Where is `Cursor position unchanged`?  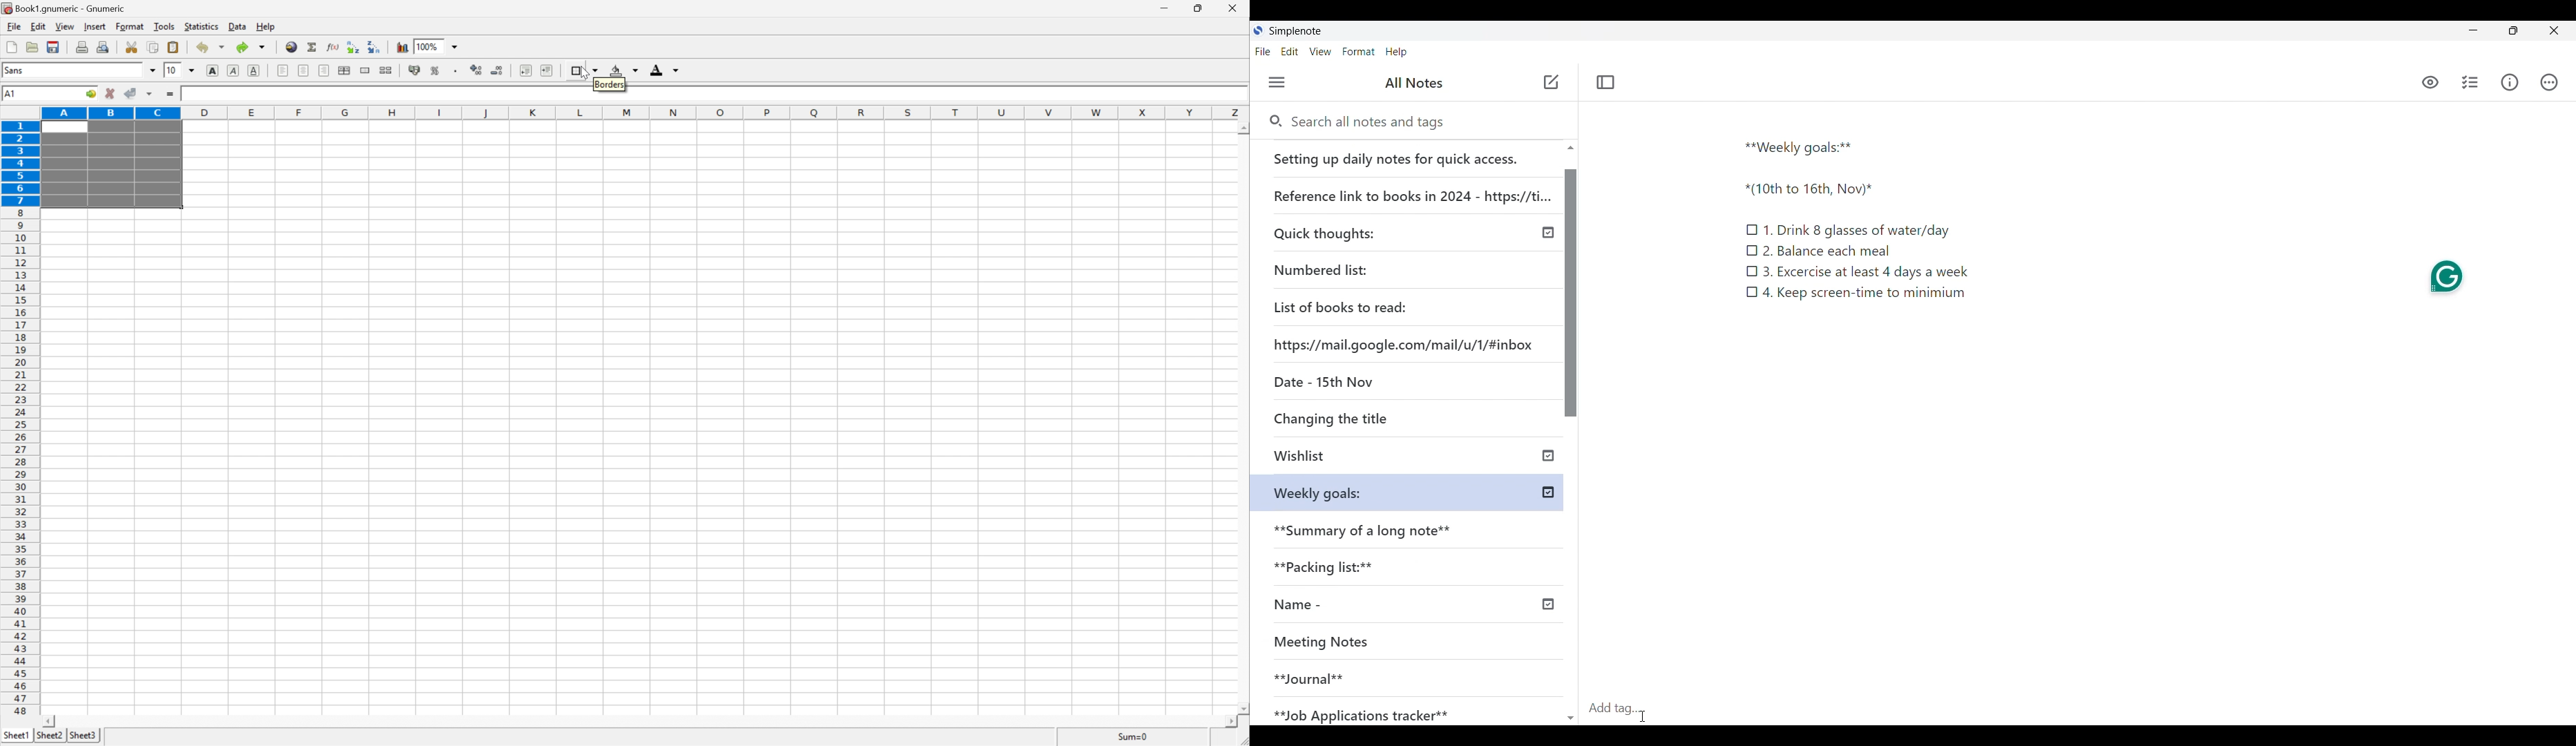
Cursor position unchanged is located at coordinates (1551, 83).